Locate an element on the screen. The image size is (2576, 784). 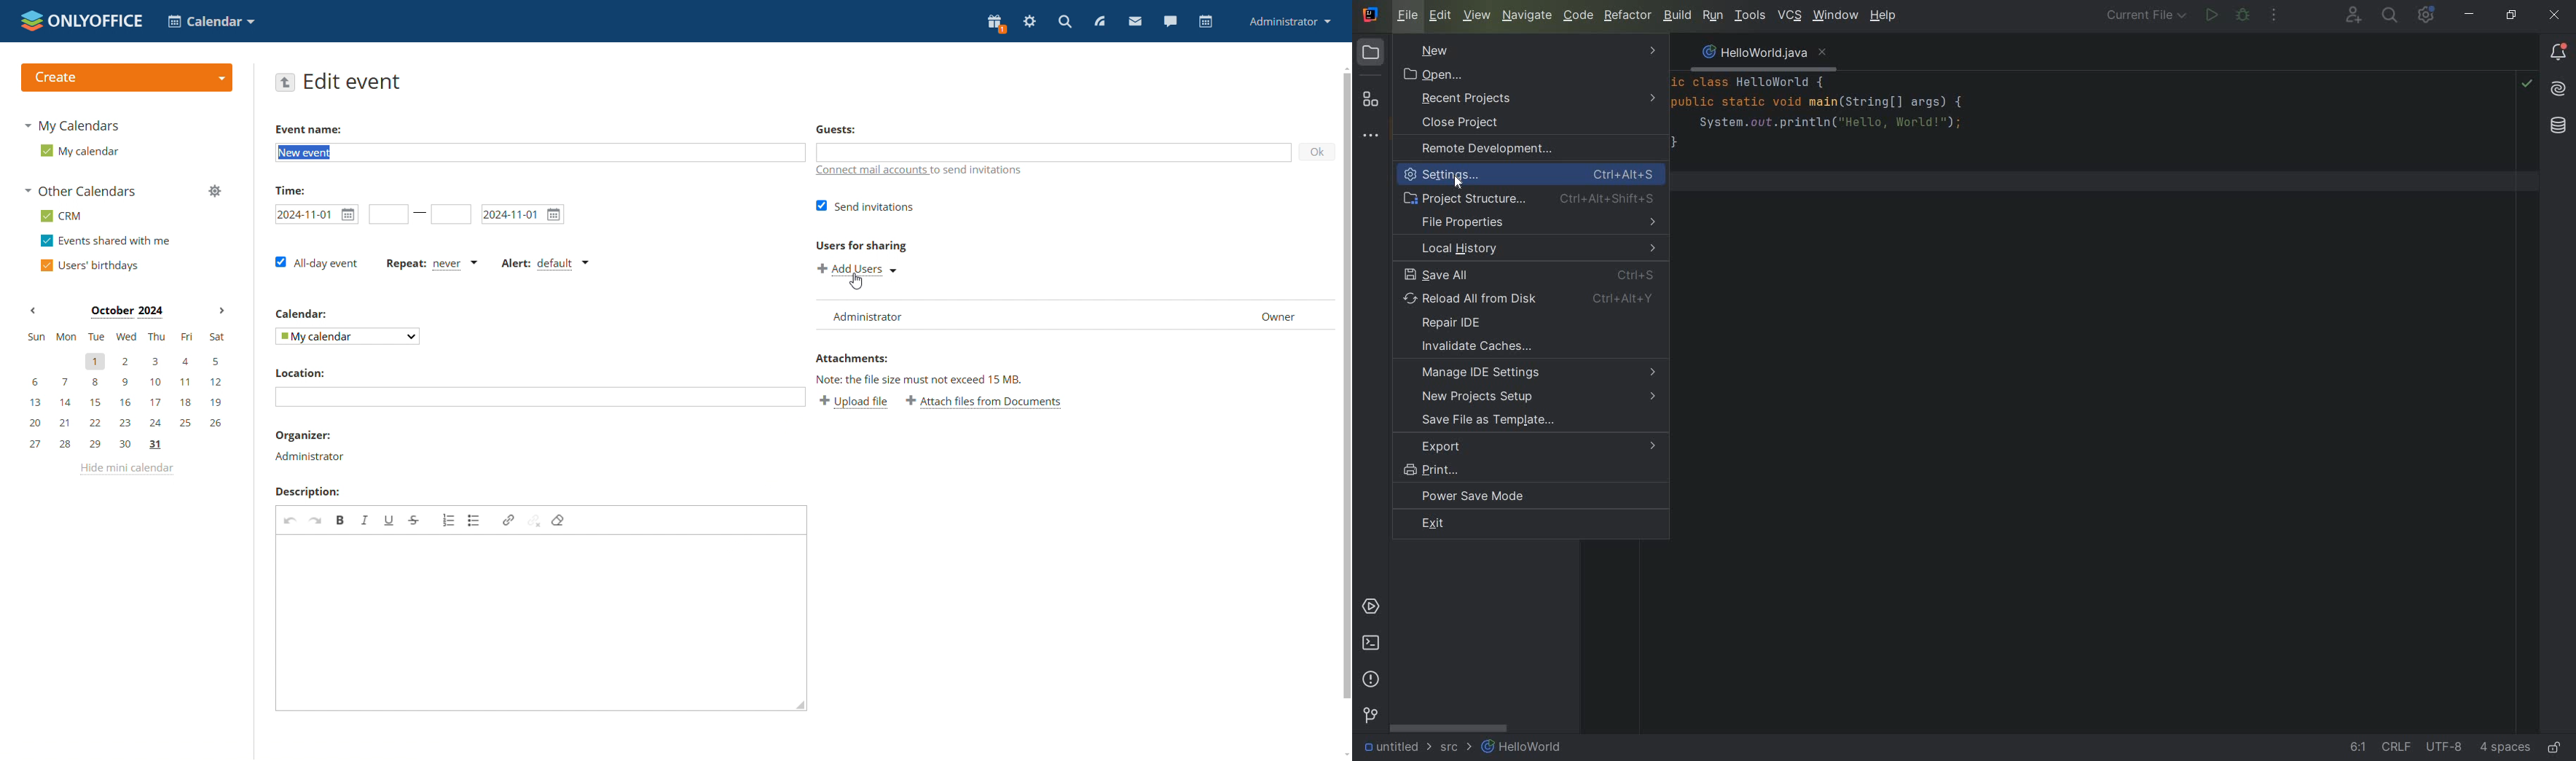
Location is located at coordinates (300, 373).